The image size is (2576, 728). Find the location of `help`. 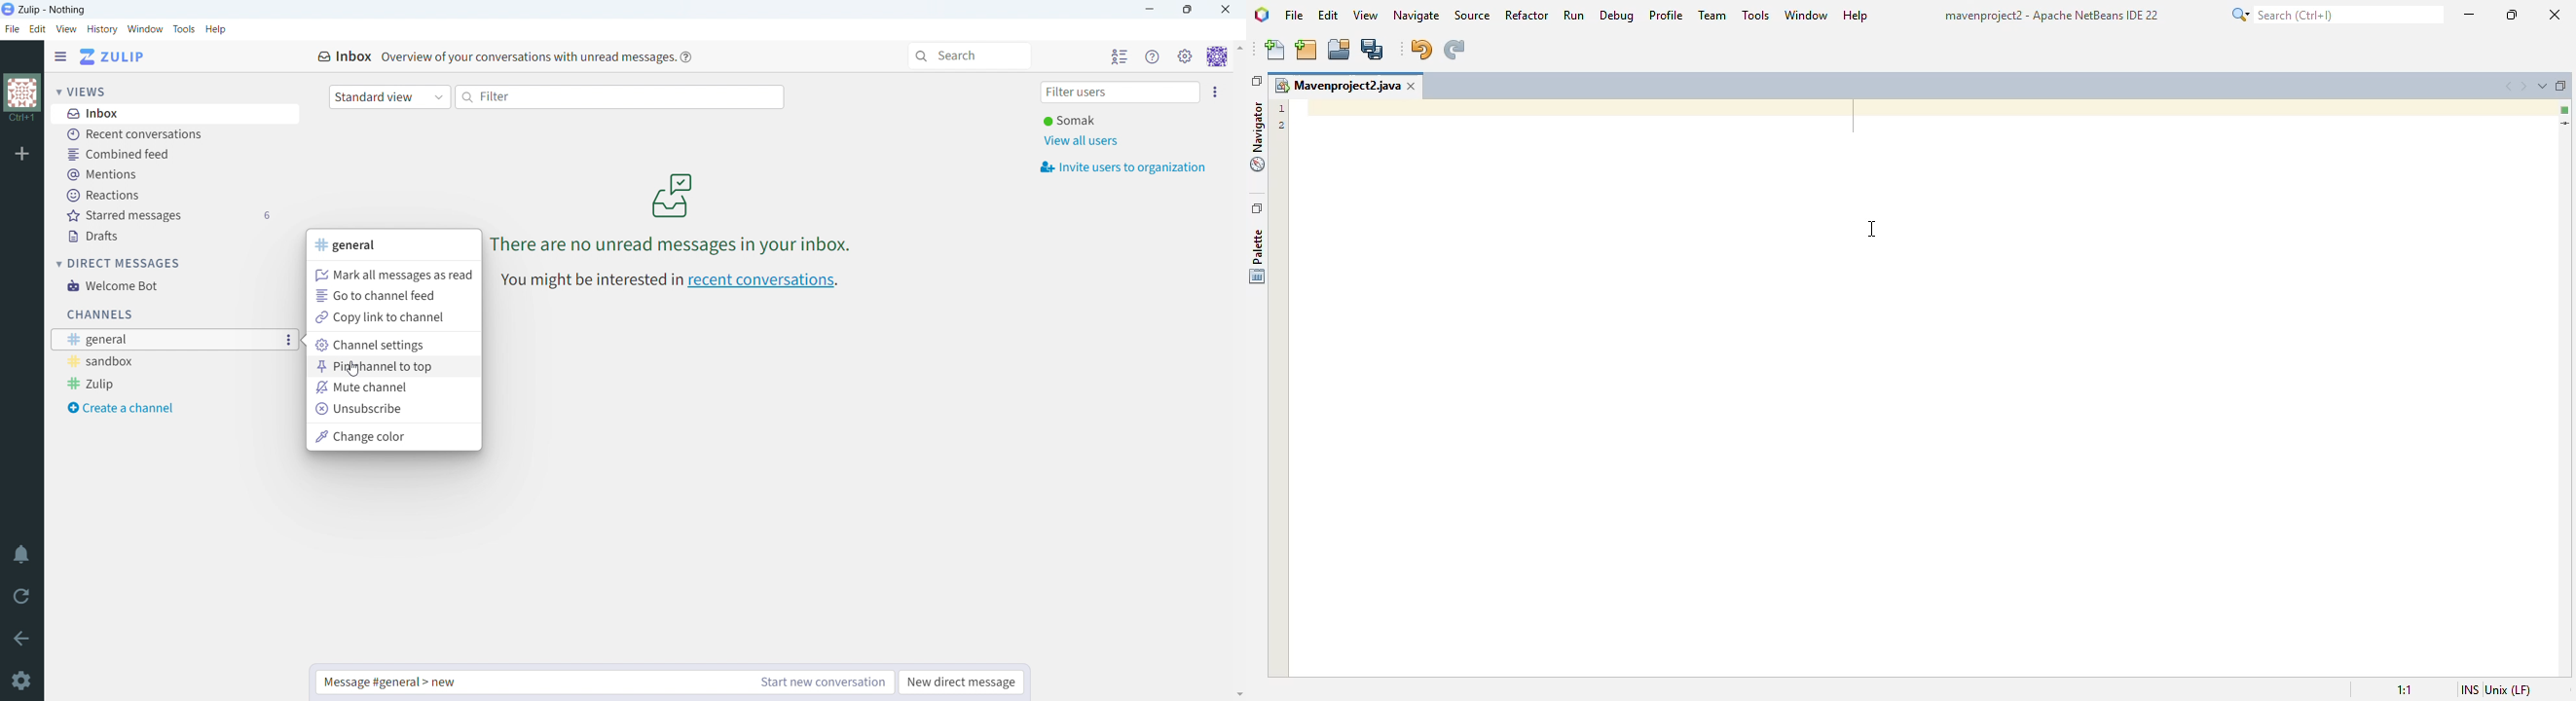

help is located at coordinates (687, 58).